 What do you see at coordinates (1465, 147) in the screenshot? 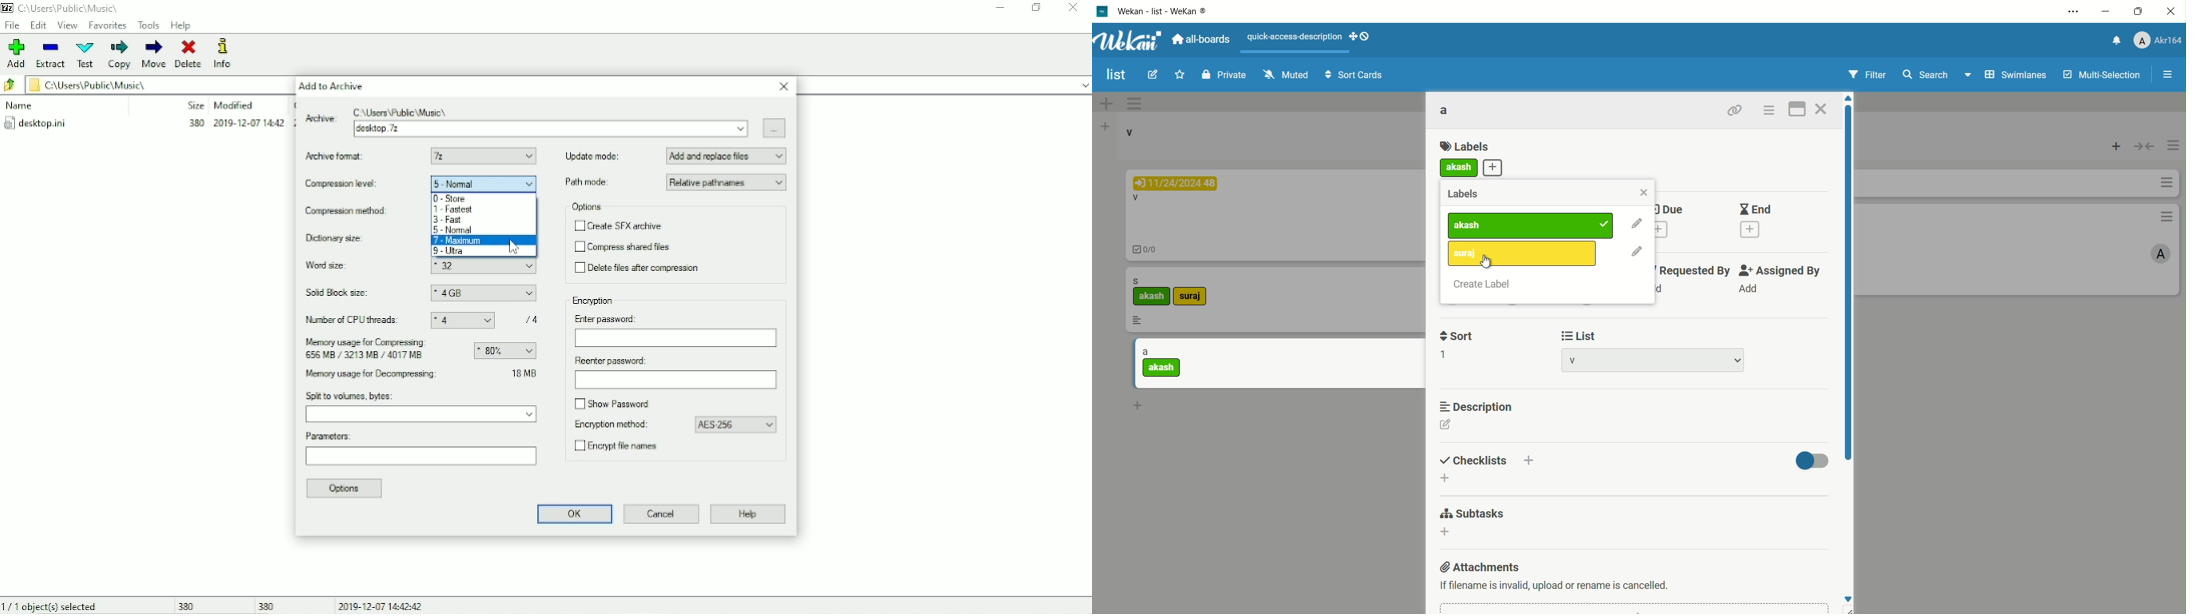
I see `labels` at bounding box center [1465, 147].